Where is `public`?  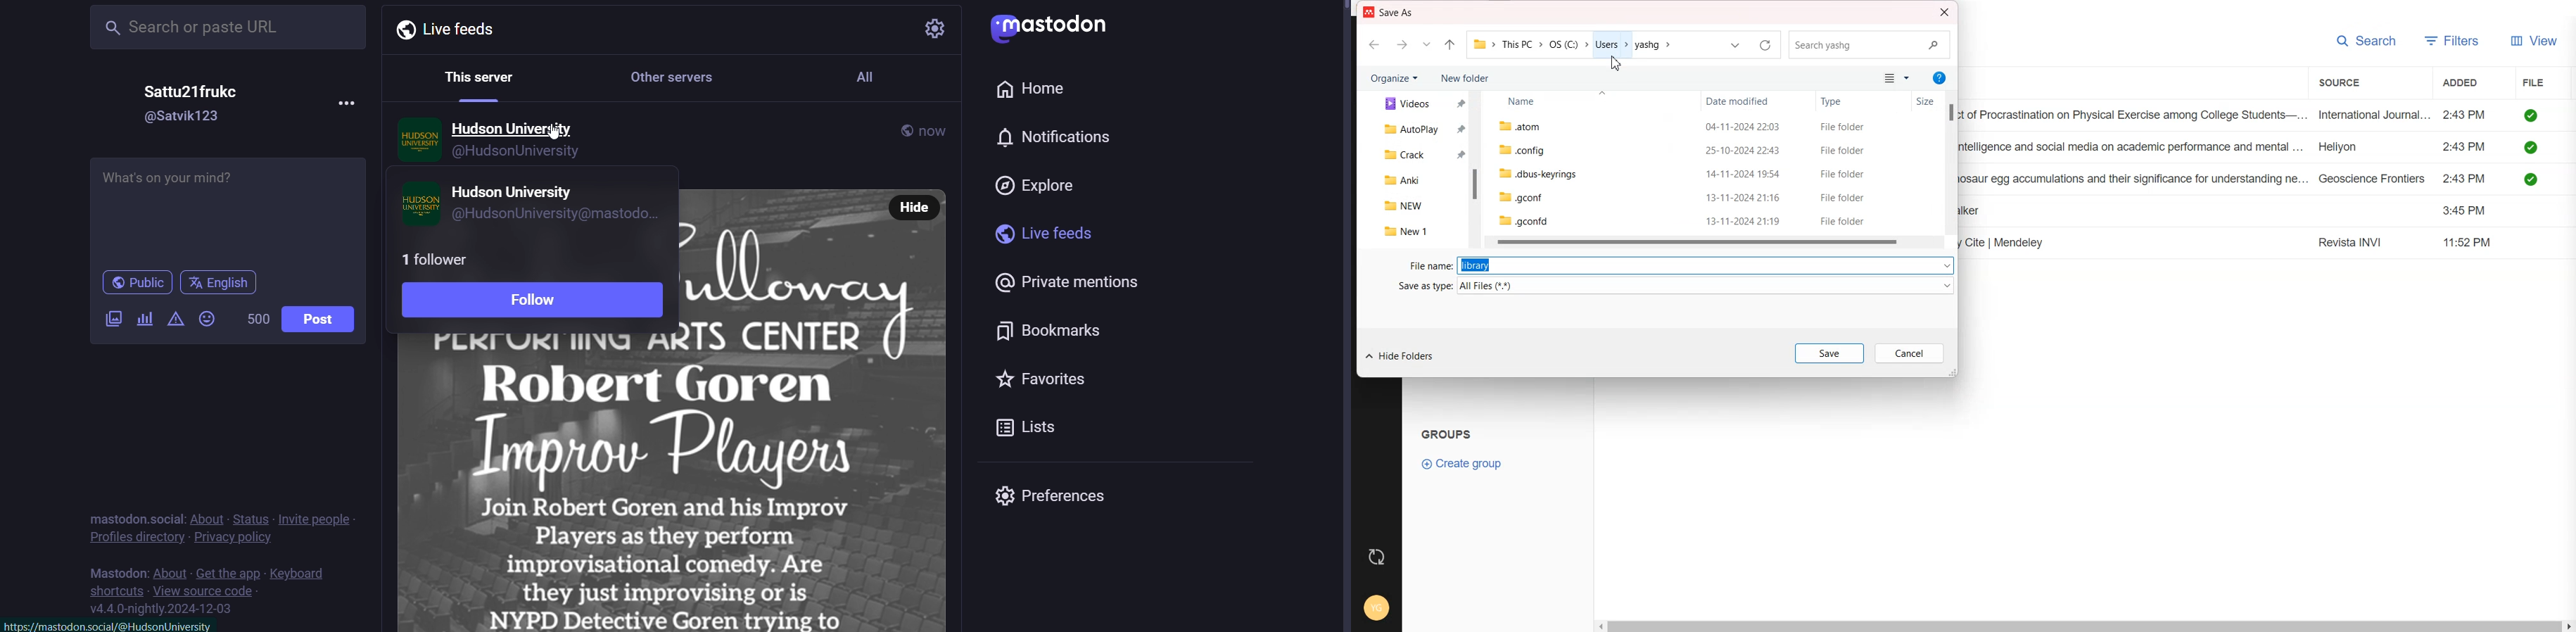 public is located at coordinates (134, 283).